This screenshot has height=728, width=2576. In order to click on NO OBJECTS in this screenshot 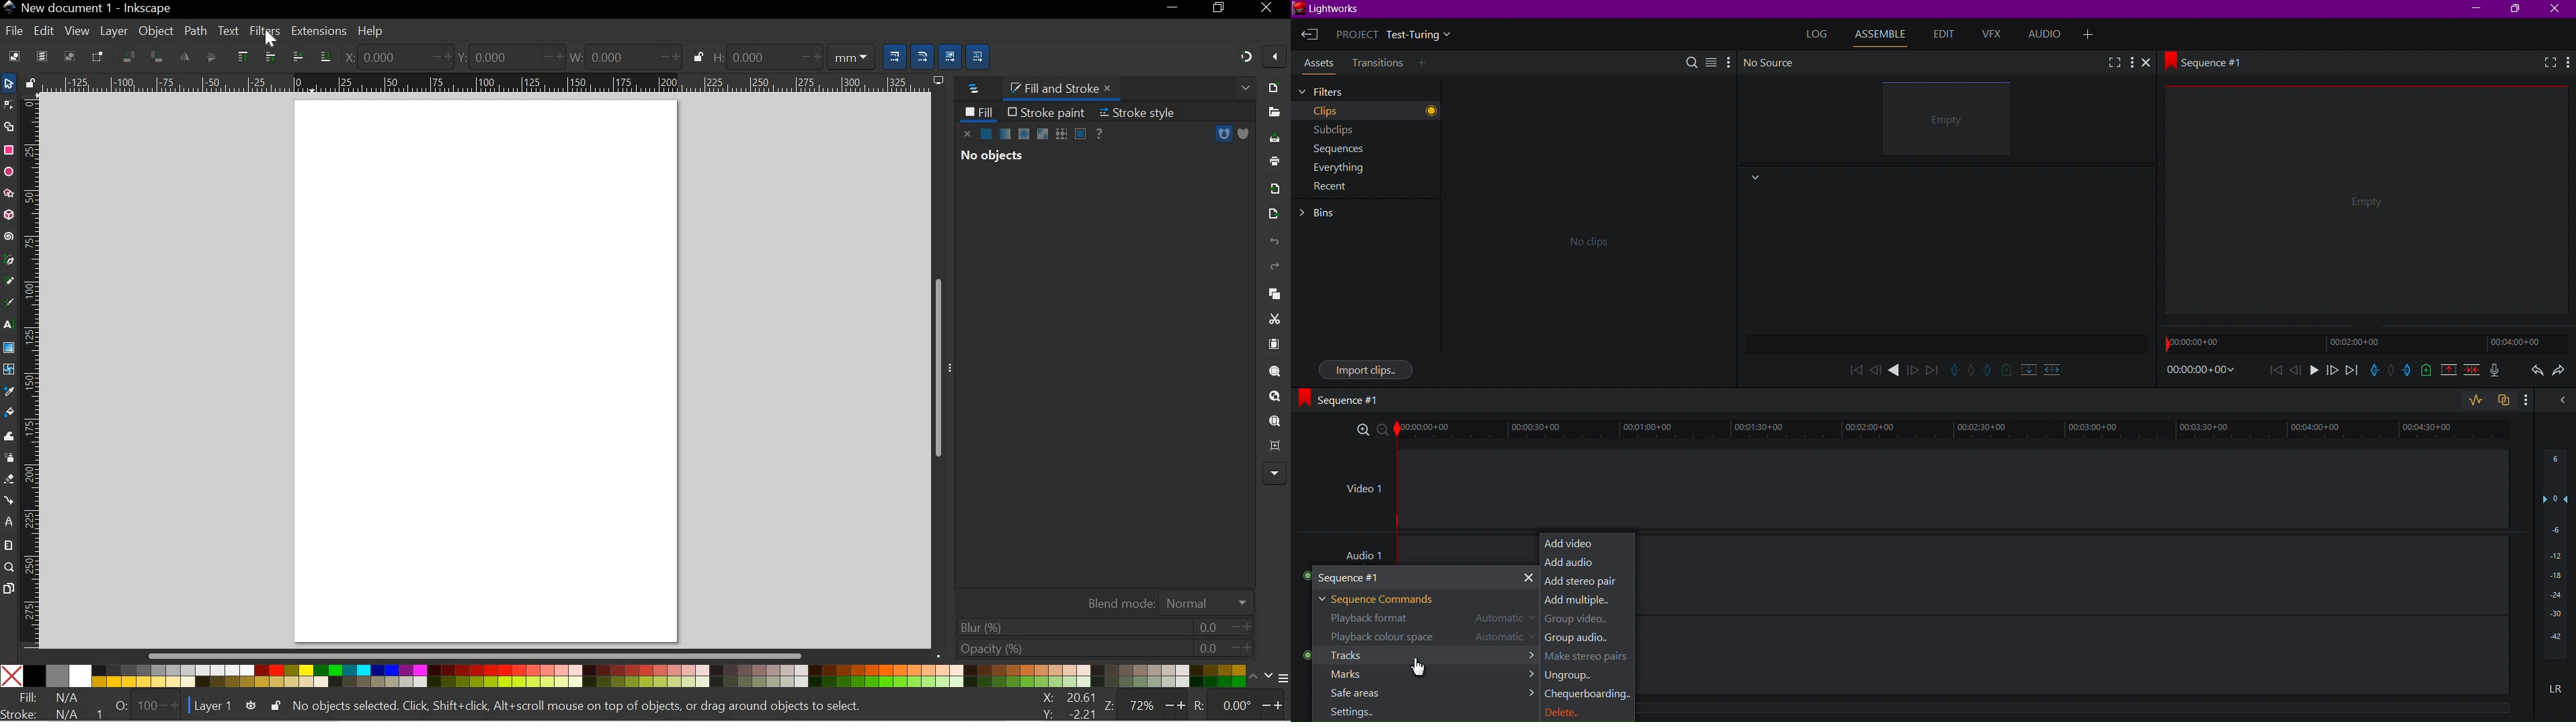, I will do `click(992, 157)`.